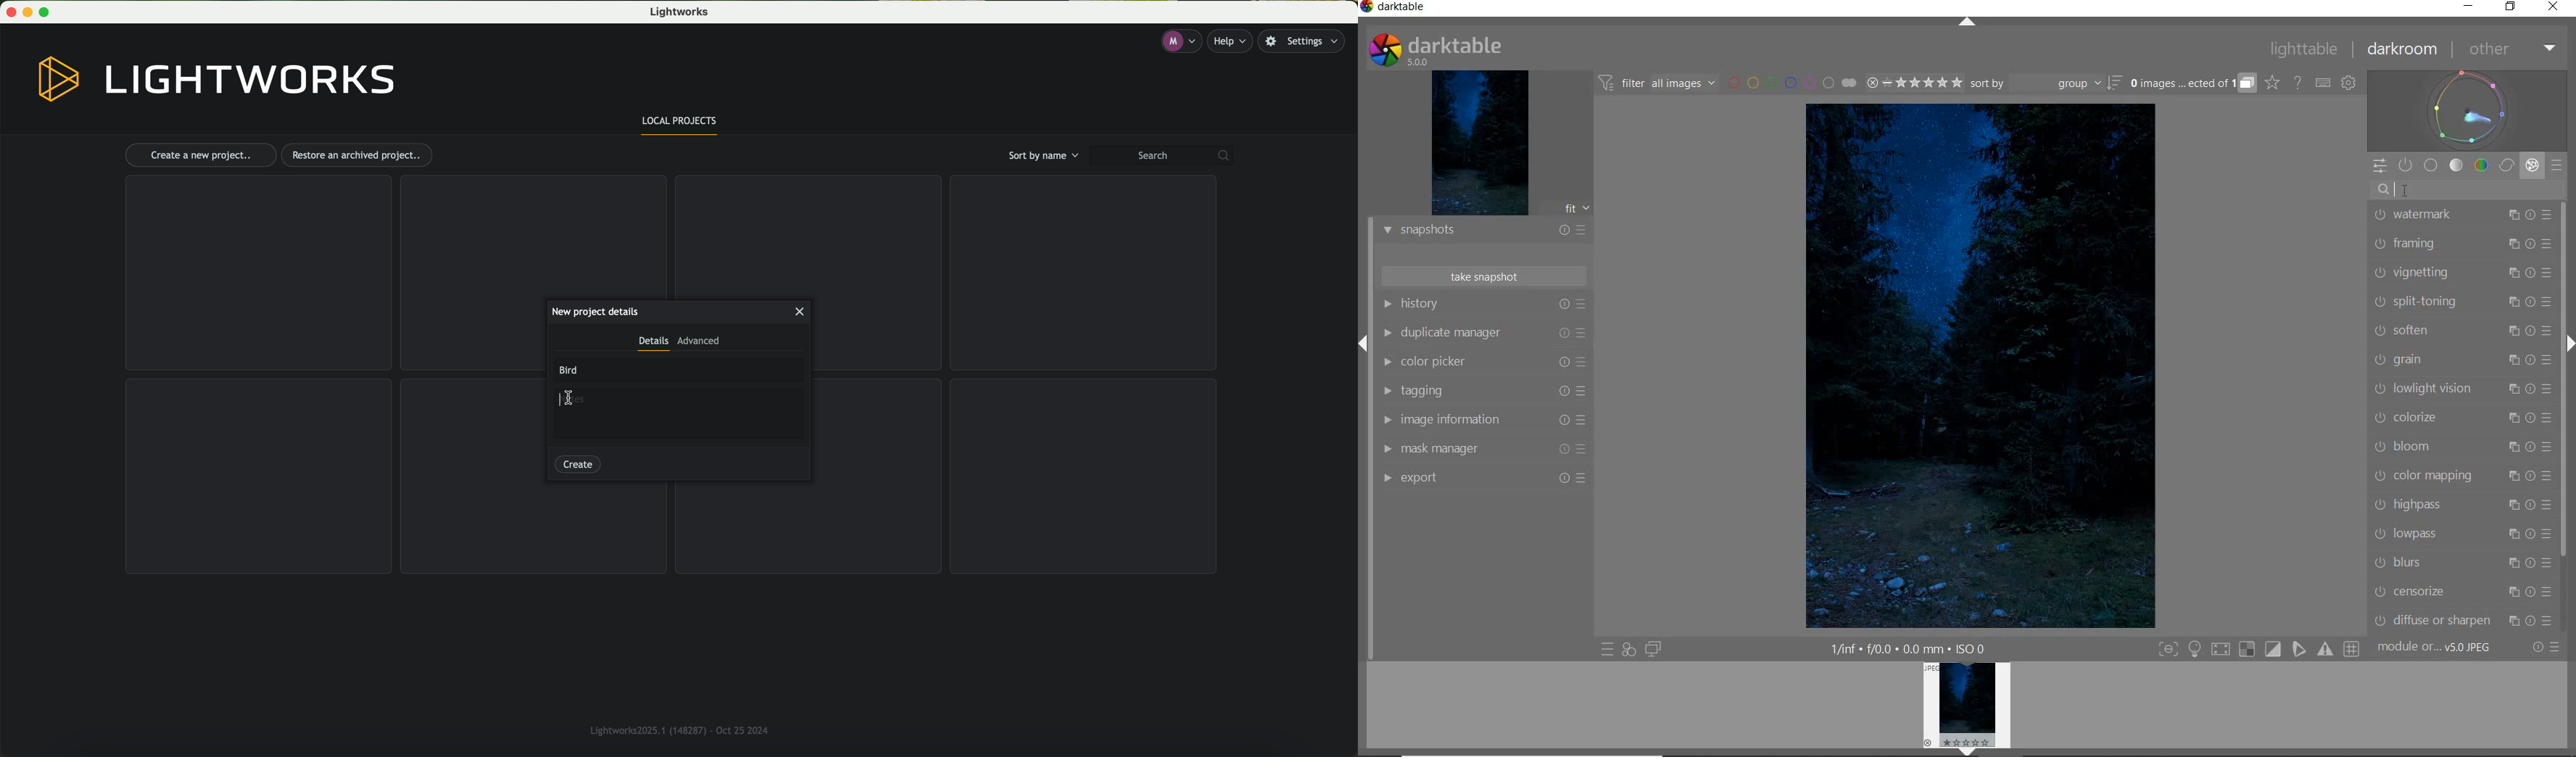 This screenshot has width=2576, height=784. What do you see at coordinates (1968, 22) in the screenshot?
I see `EXPAND/COLLAPSE` at bounding box center [1968, 22].